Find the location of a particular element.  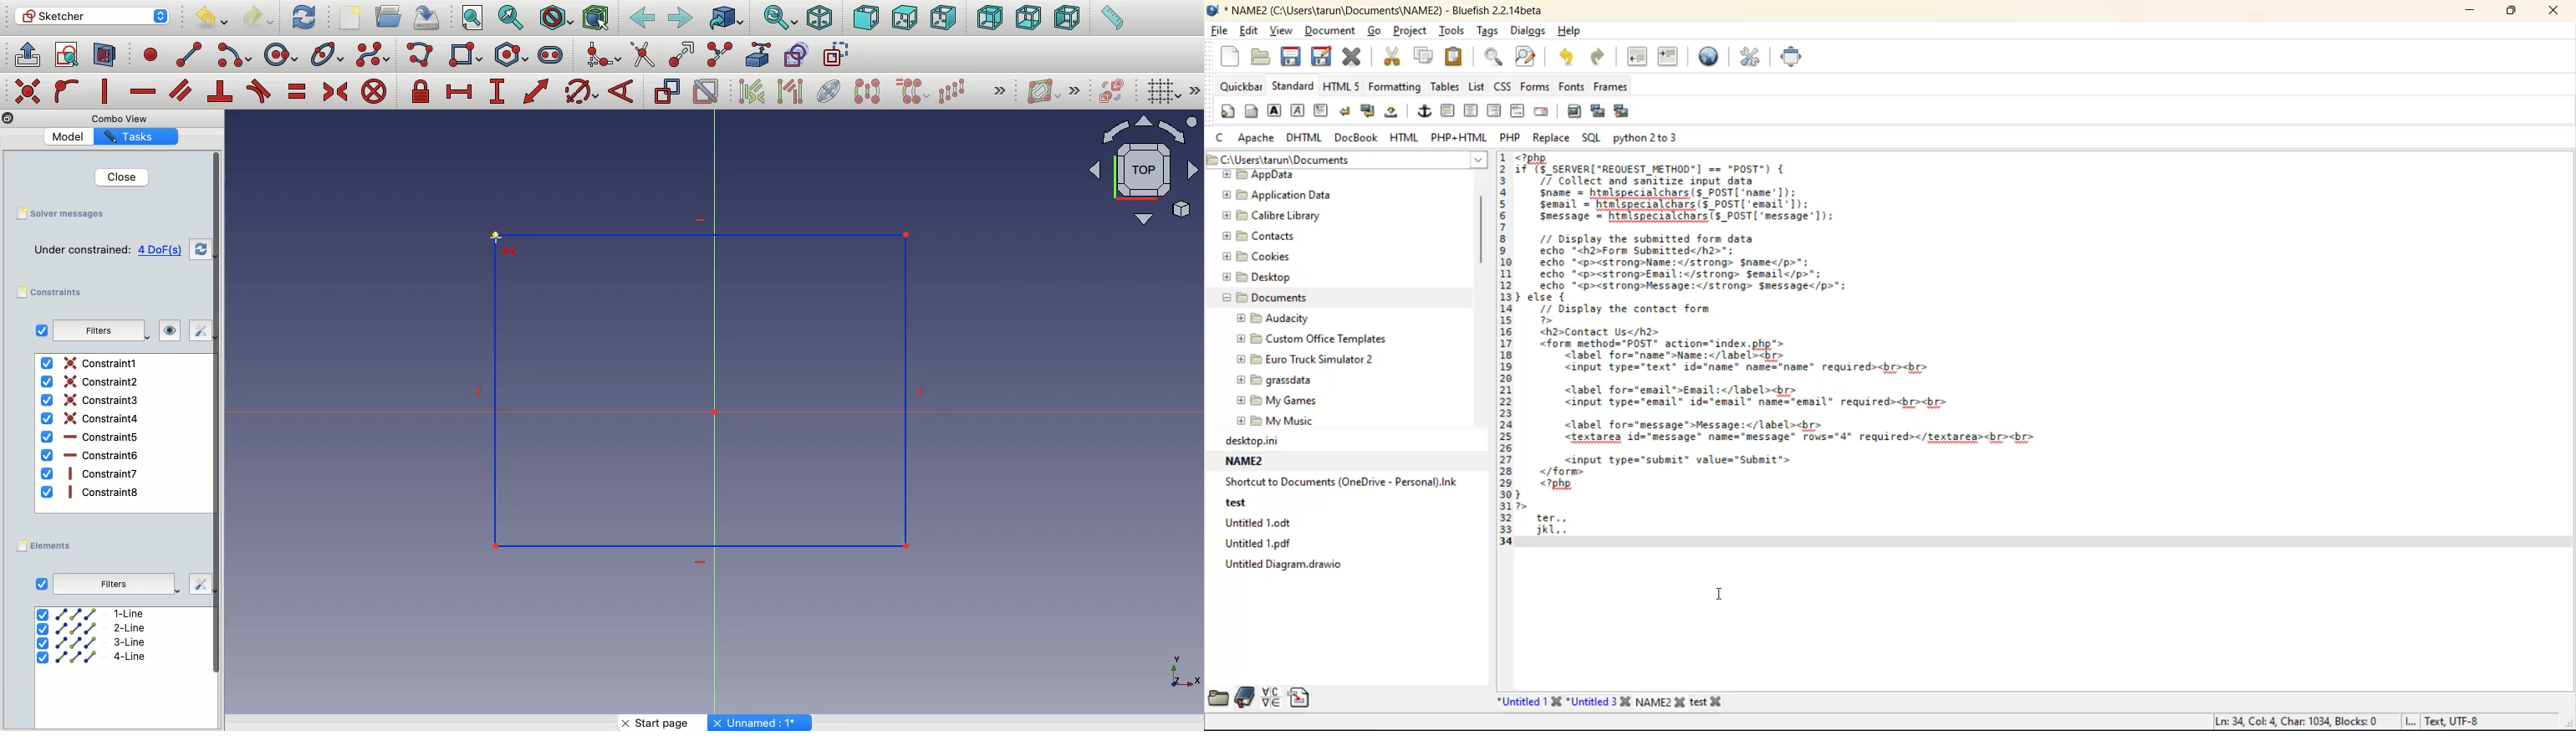

Filters is located at coordinates (113, 585).